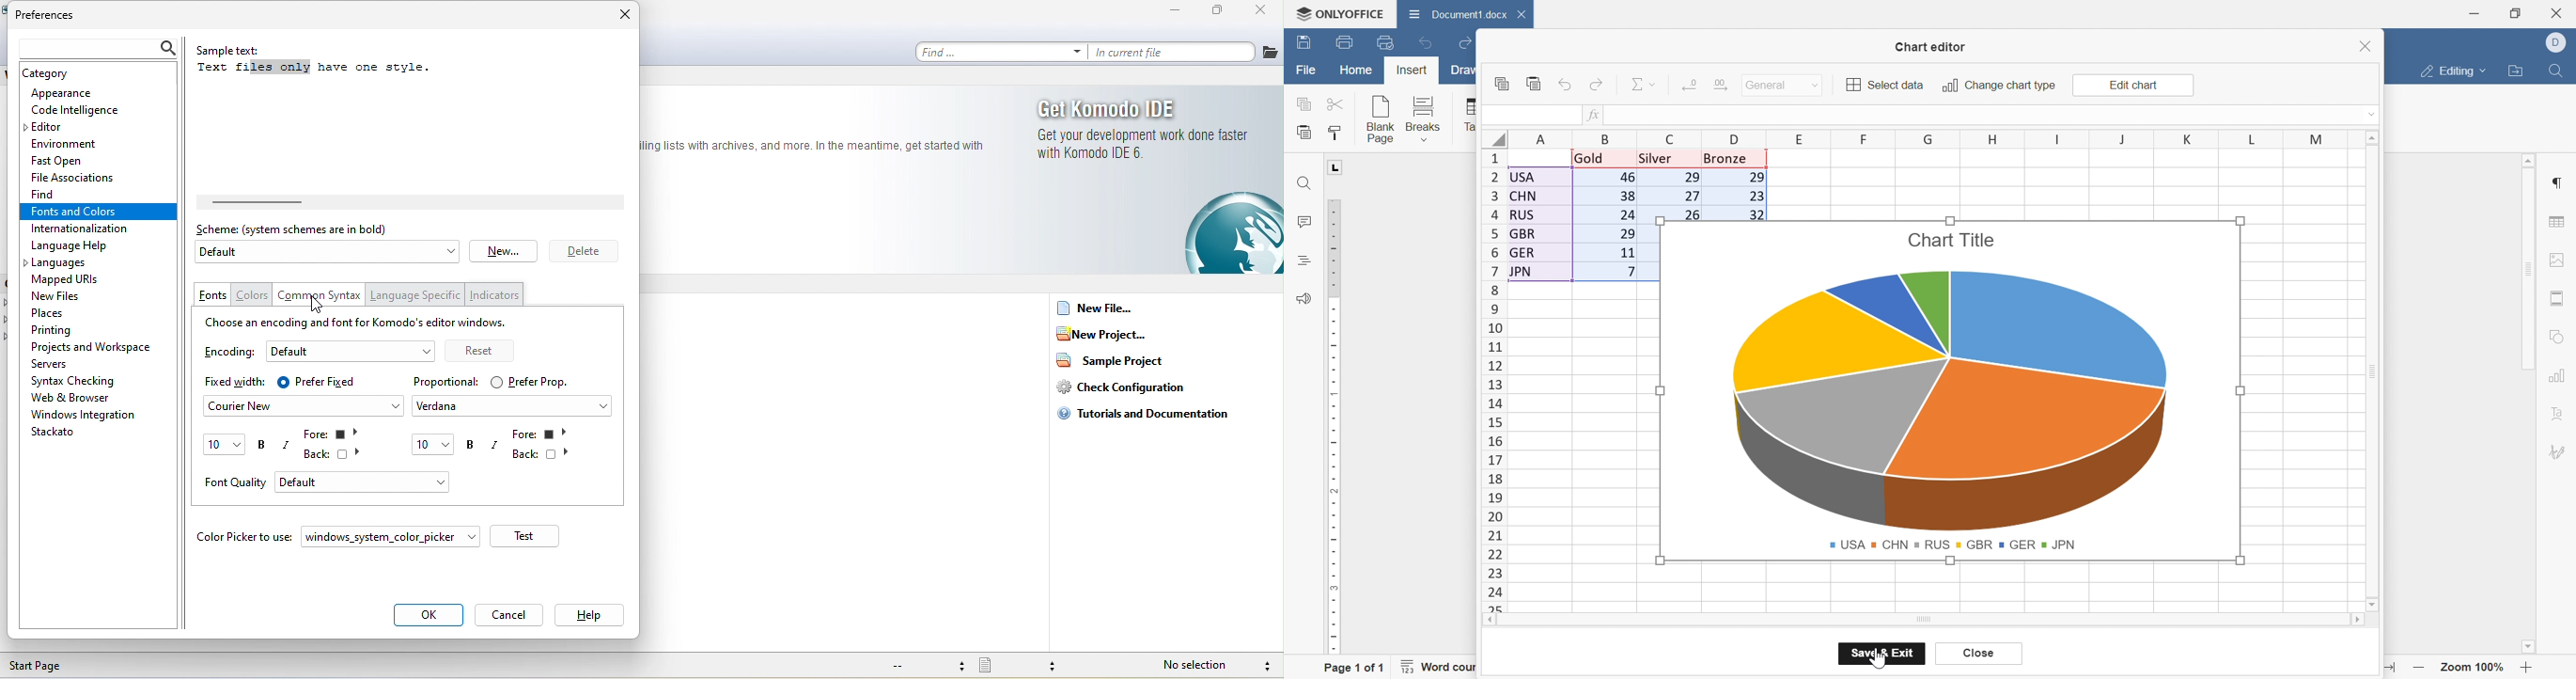 This screenshot has width=2576, height=700. What do you see at coordinates (2561, 375) in the screenshot?
I see `Chart settings` at bounding box center [2561, 375].